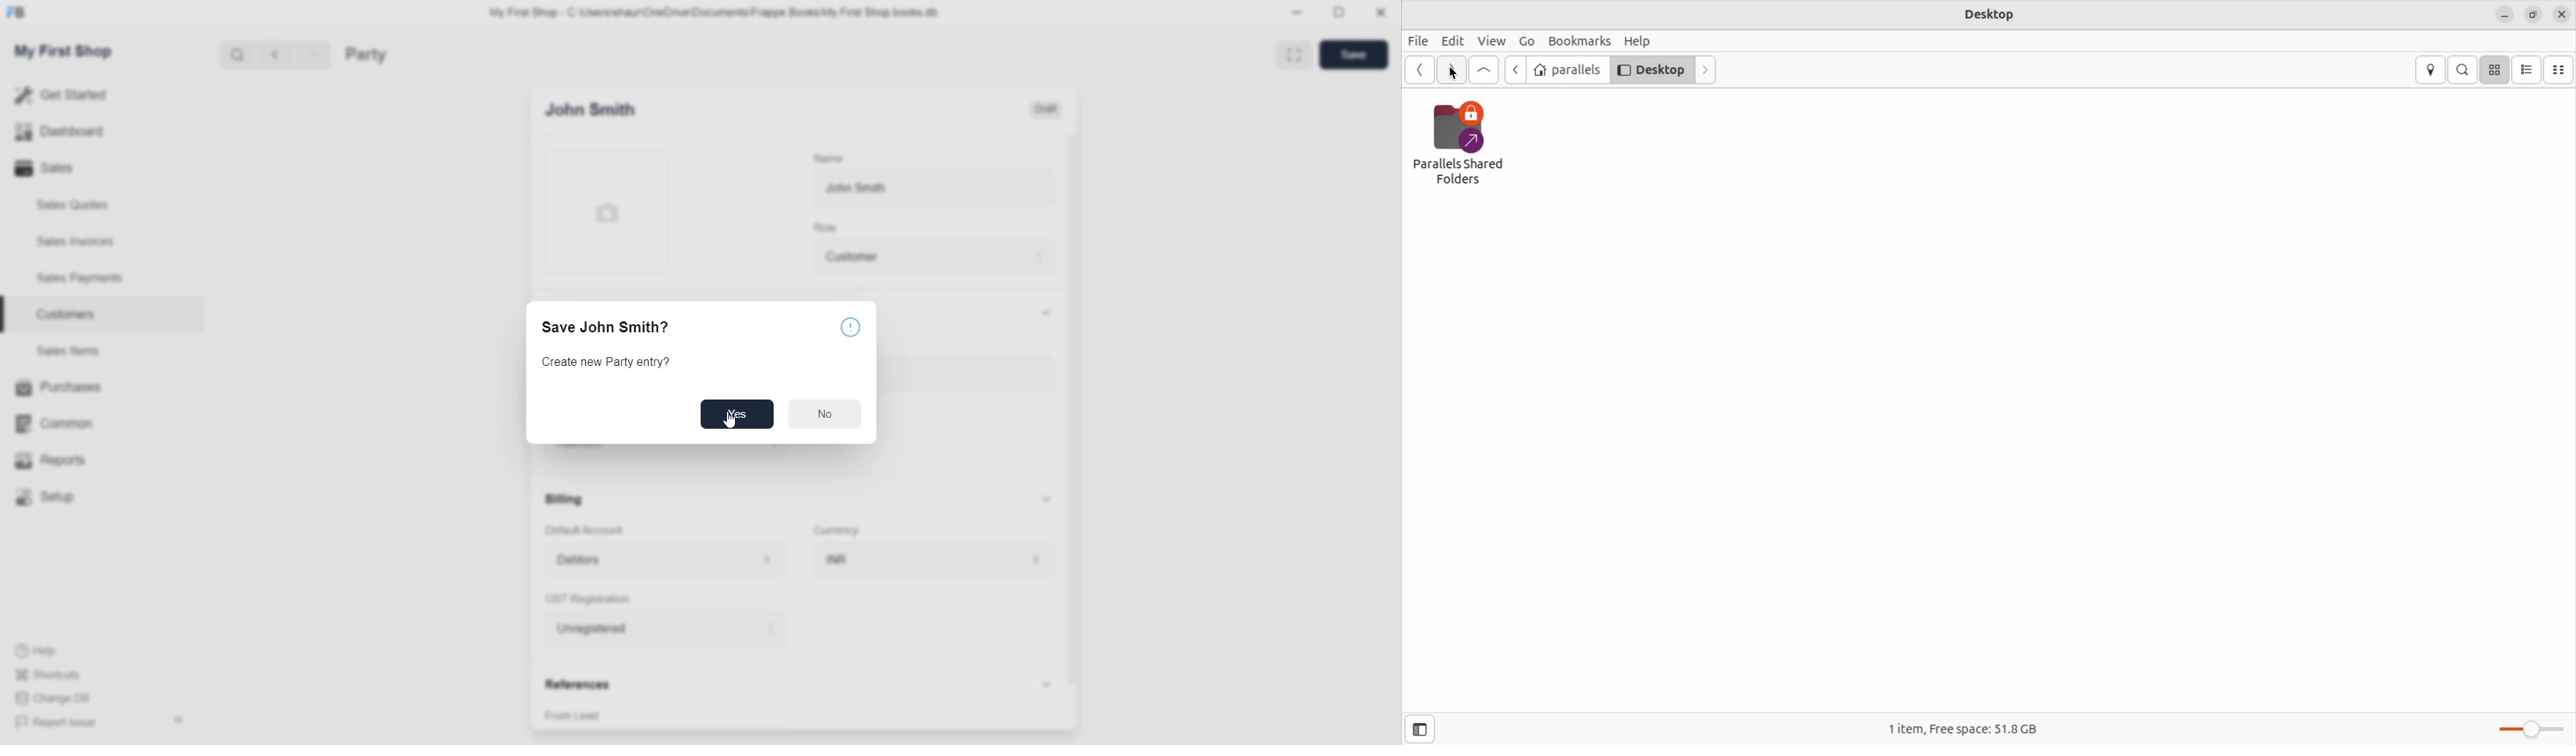 The height and width of the screenshot is (756, 2576). I want to click on Shortcuts, so click(49, 674).